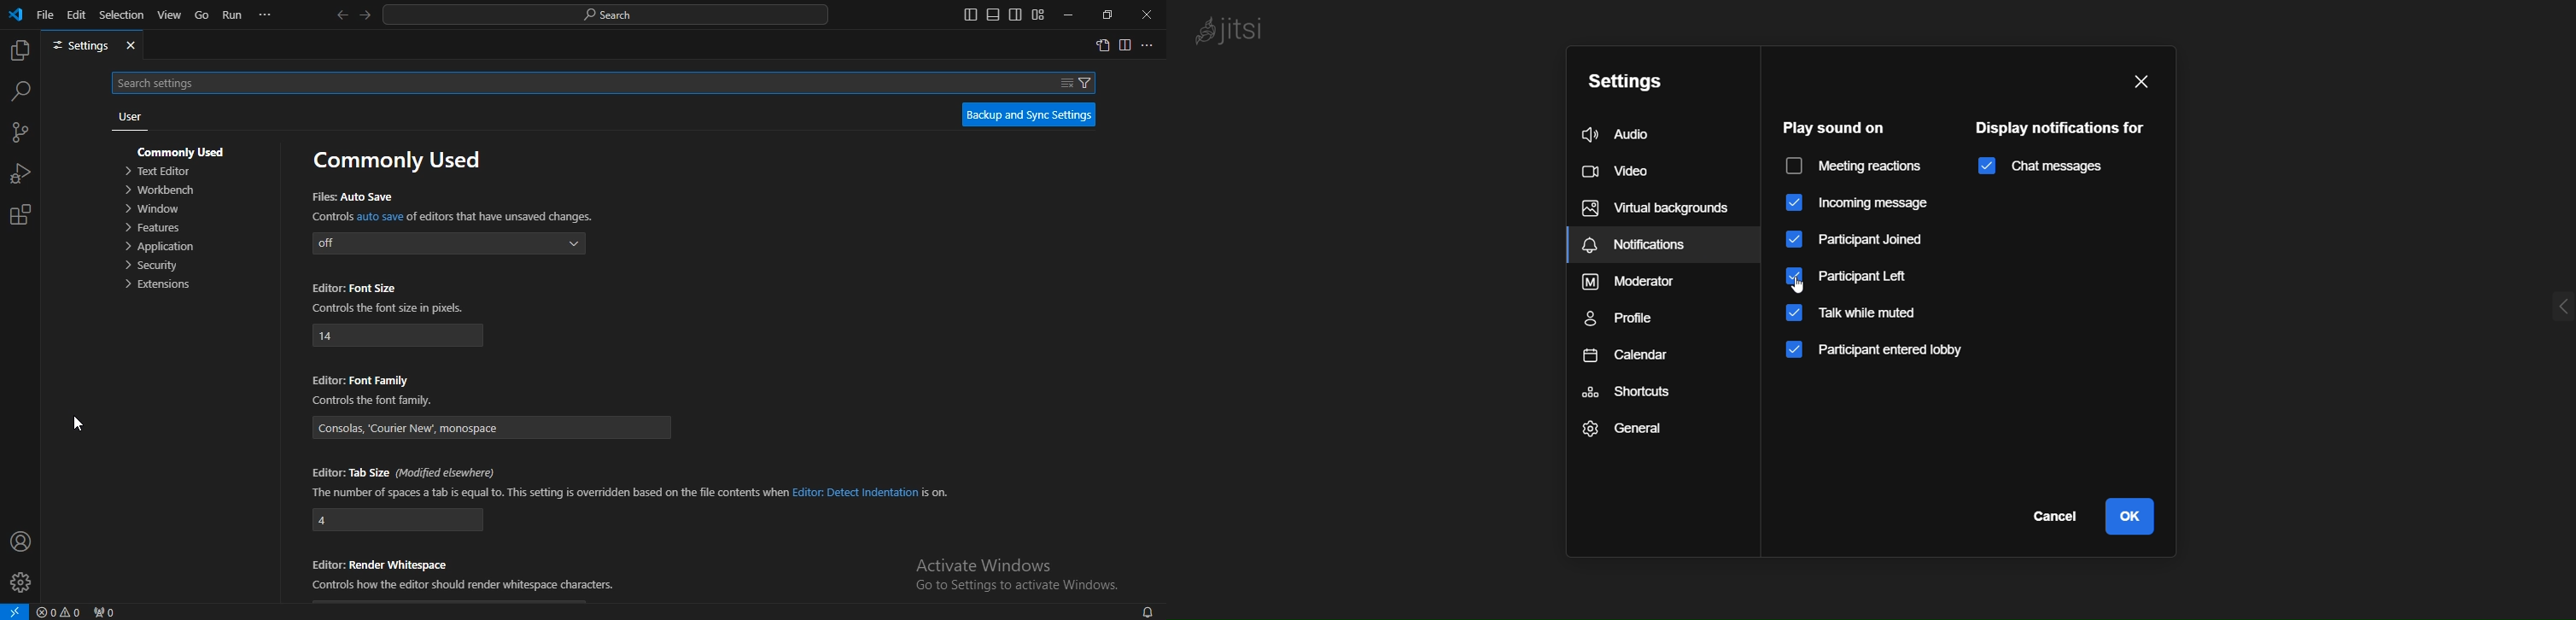 The width and height of the screenshot is (2576, 644). What do you see at coordinates (122, 14) in the screenshot?
I see `selection` at bounding box center [122, 14].